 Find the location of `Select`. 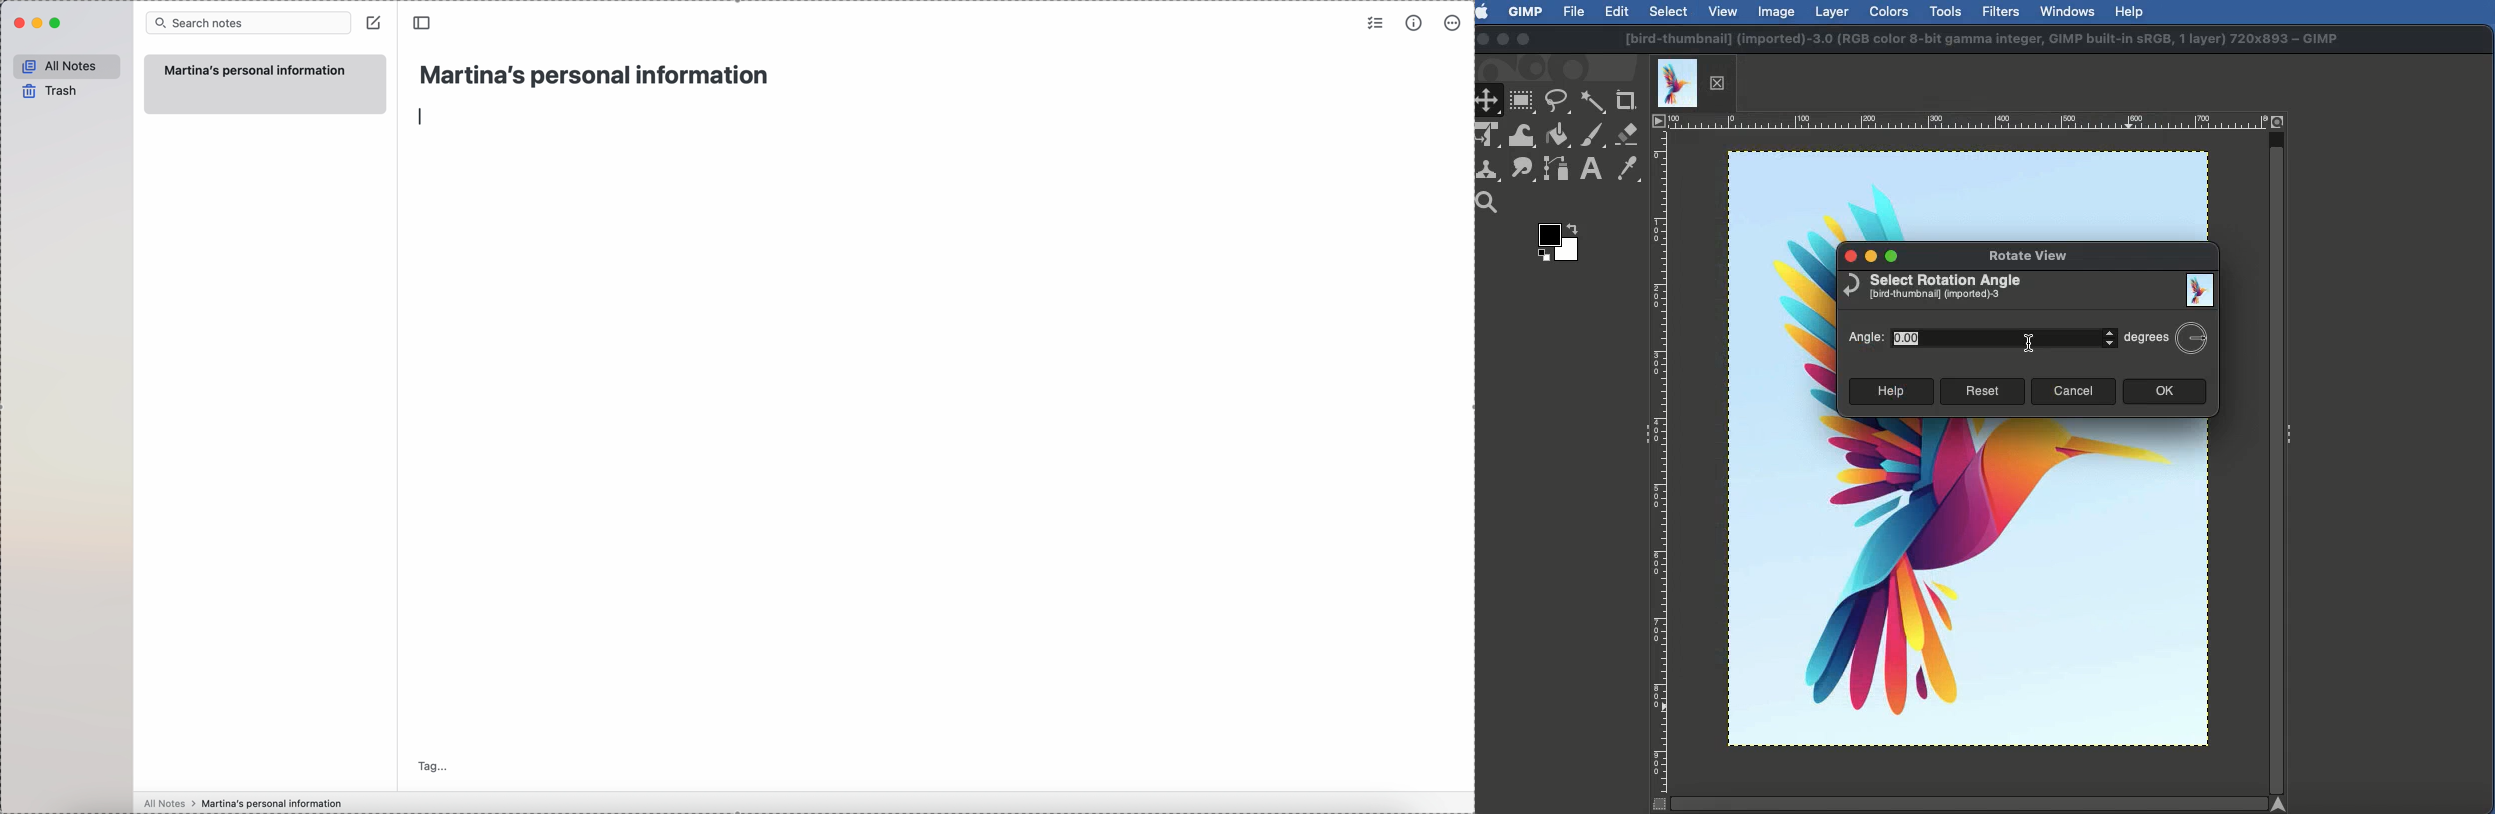

Select is located at coordinates (1669, 11).